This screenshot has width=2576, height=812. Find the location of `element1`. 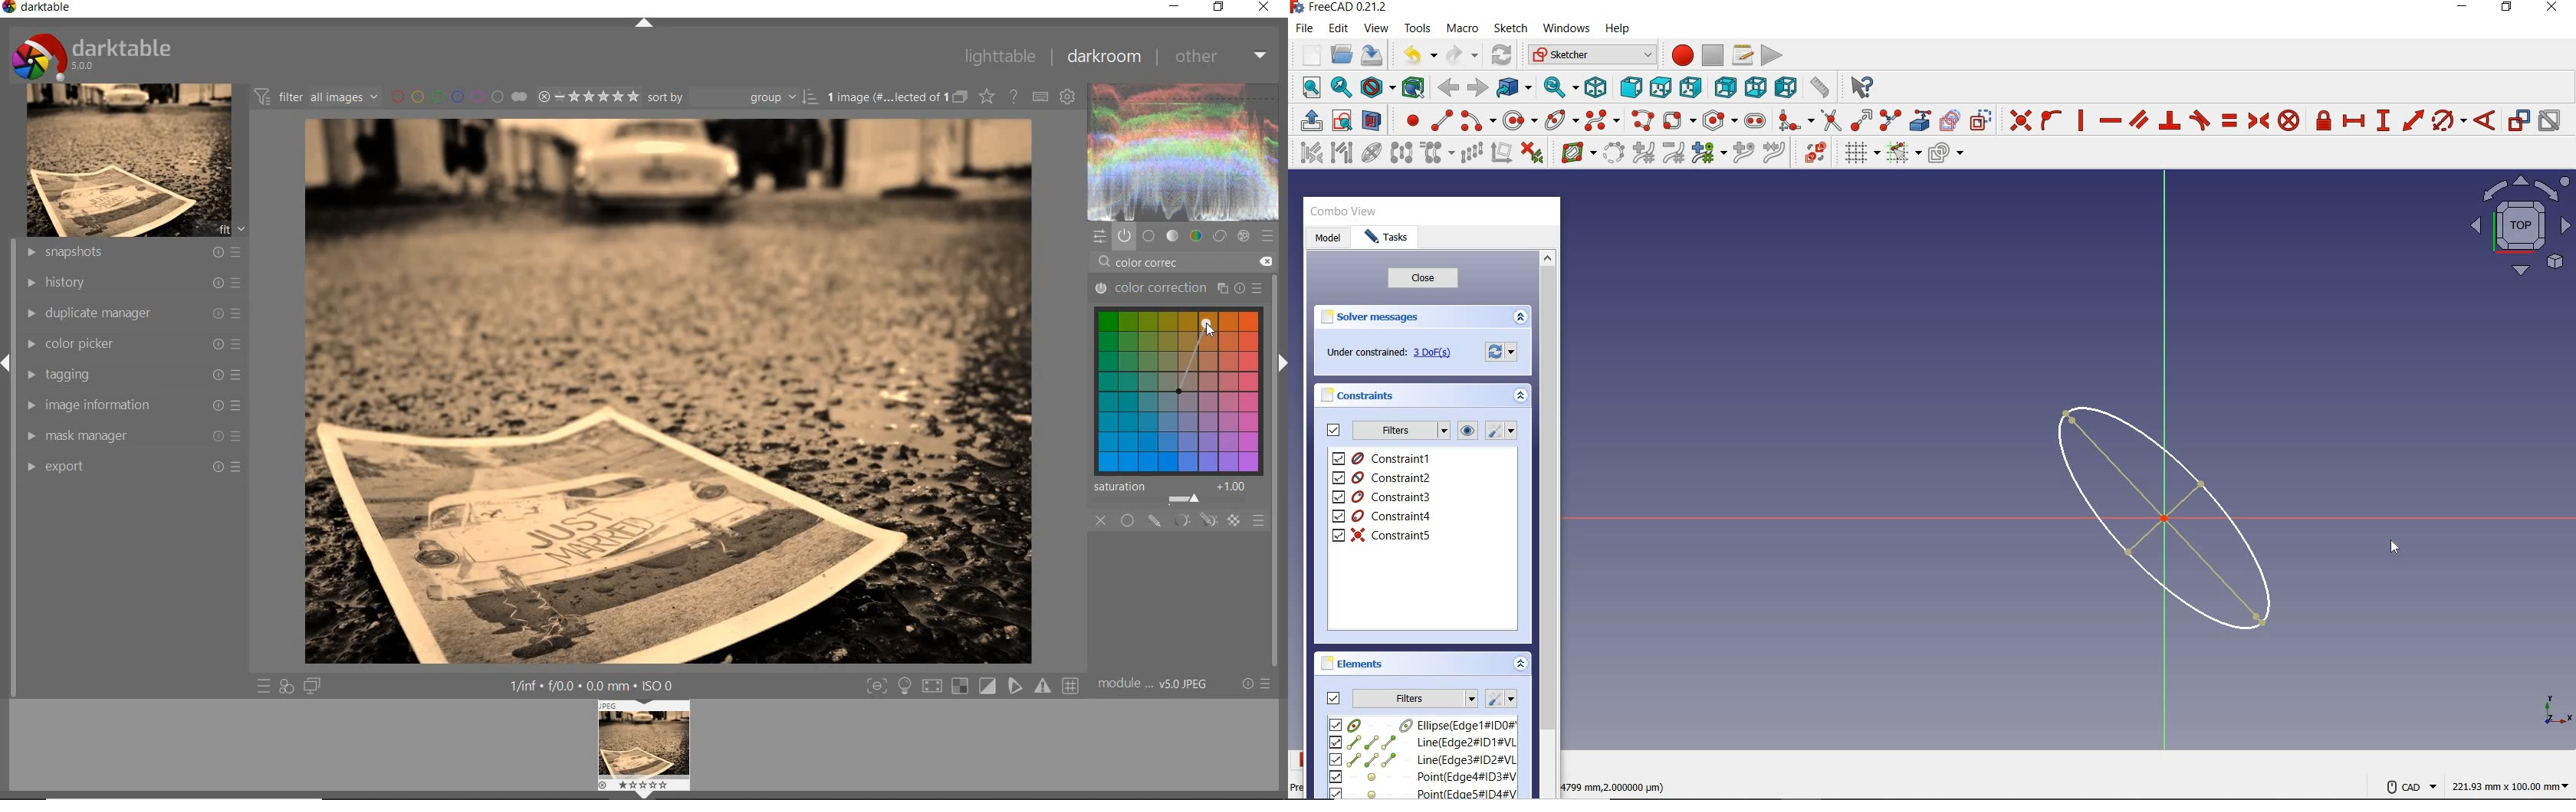

element1 is located at coordinates (1421, 724).